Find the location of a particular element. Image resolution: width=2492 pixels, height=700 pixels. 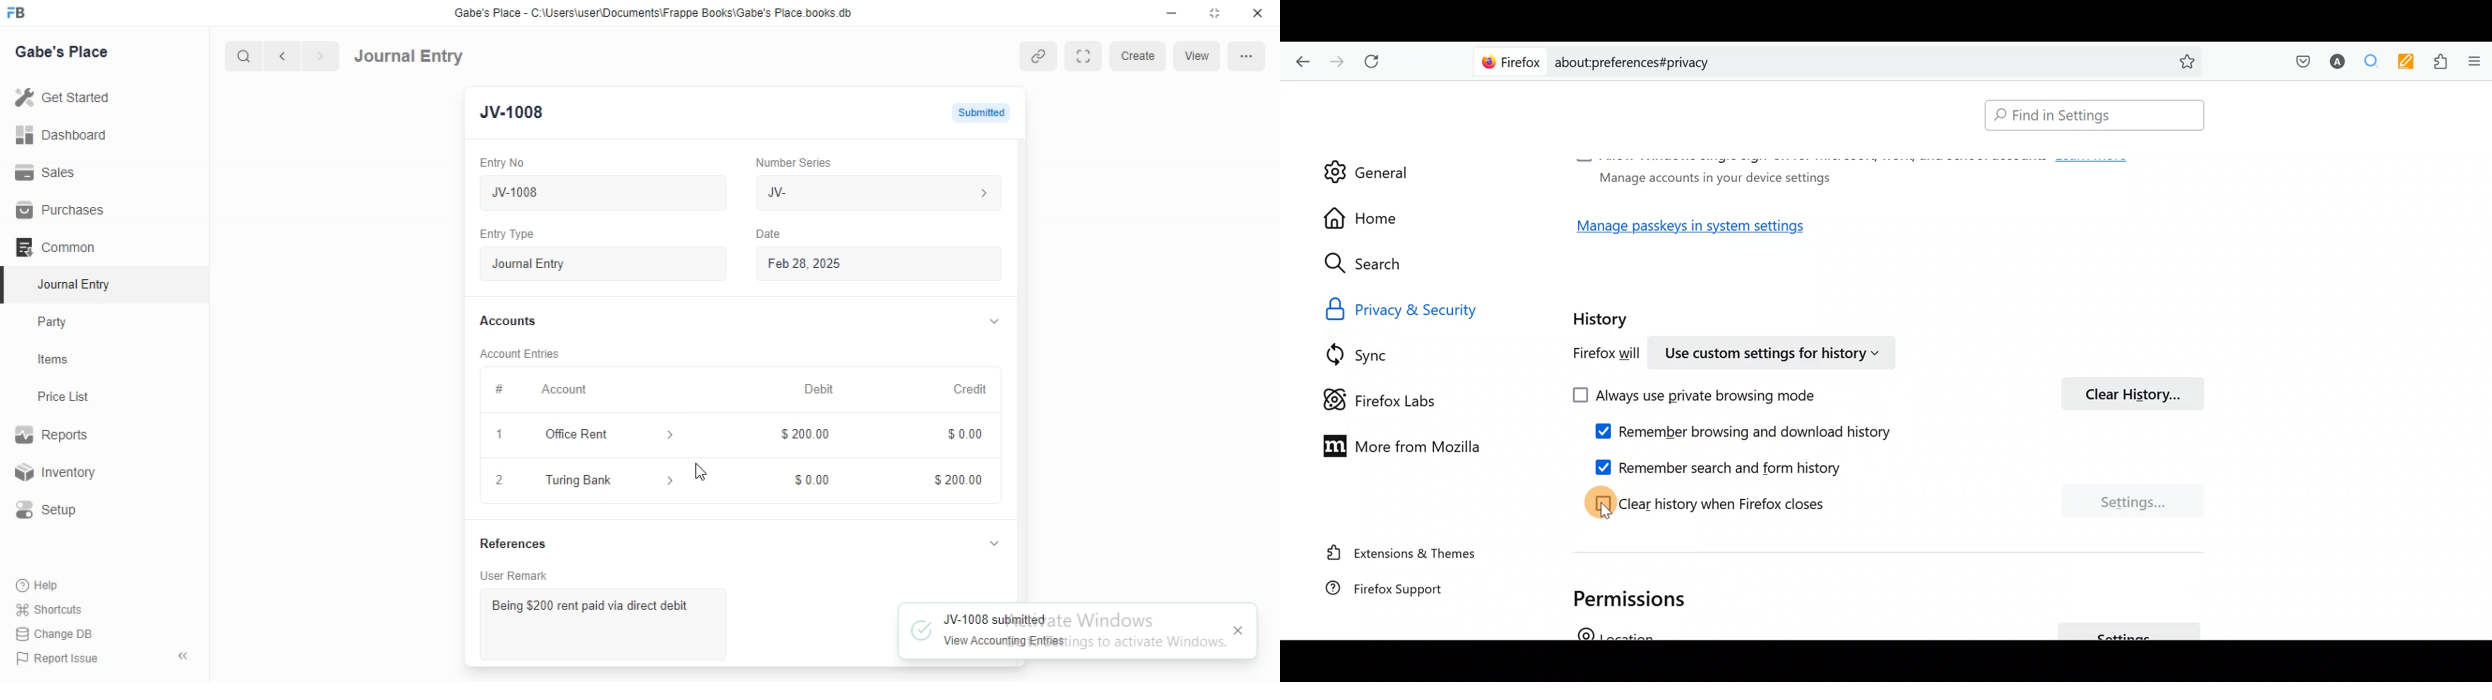

2 is located at coordinates (498, 479).